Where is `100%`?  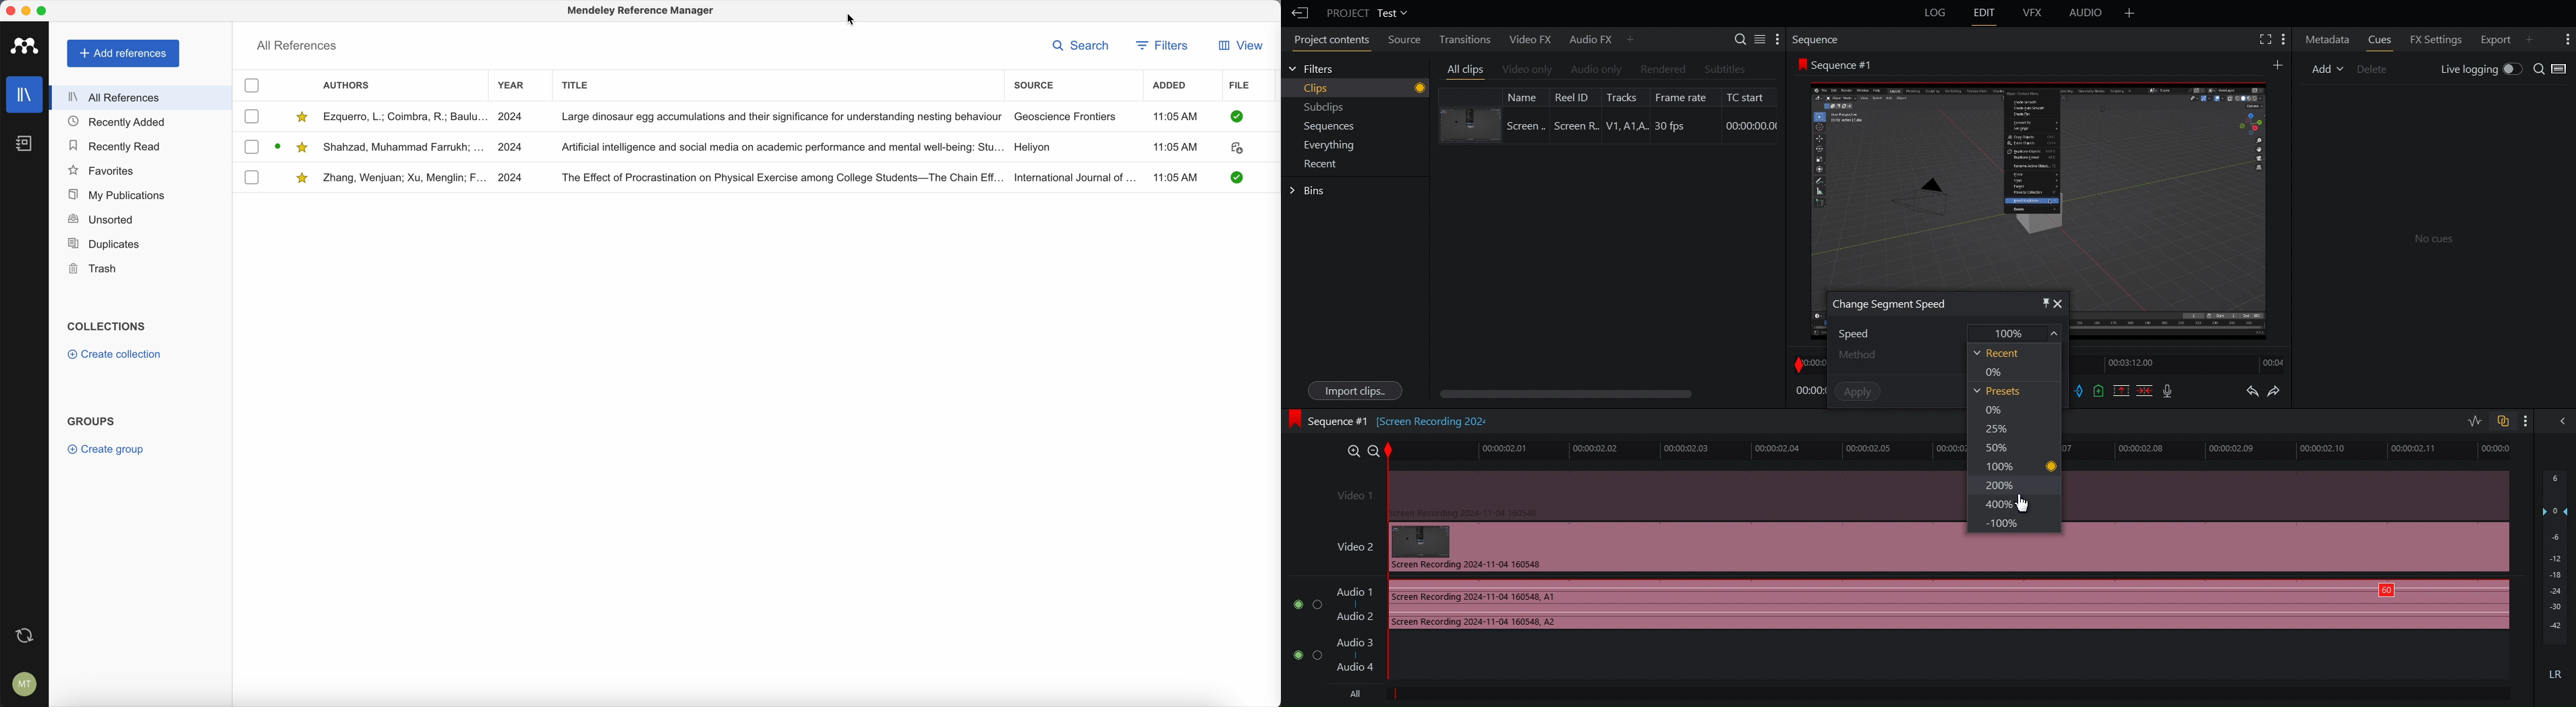 100% is located at coordinates (2018, 465).